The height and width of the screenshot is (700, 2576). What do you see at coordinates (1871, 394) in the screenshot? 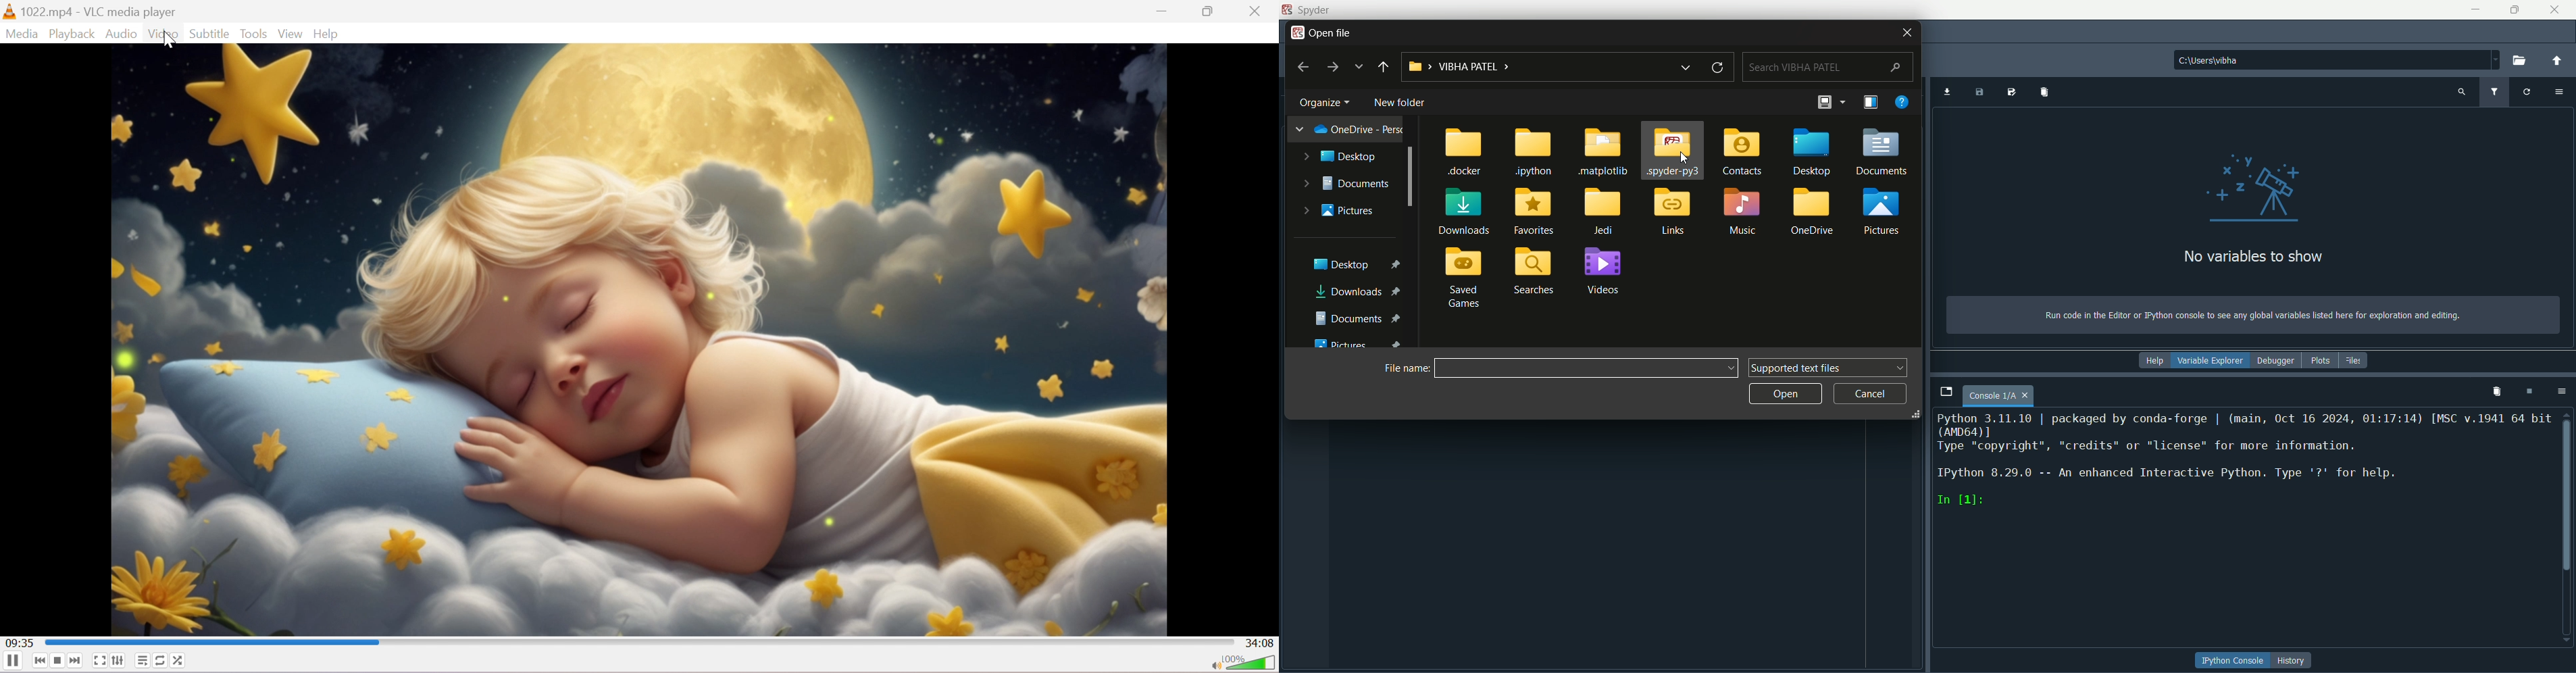
I see `cancel` at bounding box center [1871, 394].